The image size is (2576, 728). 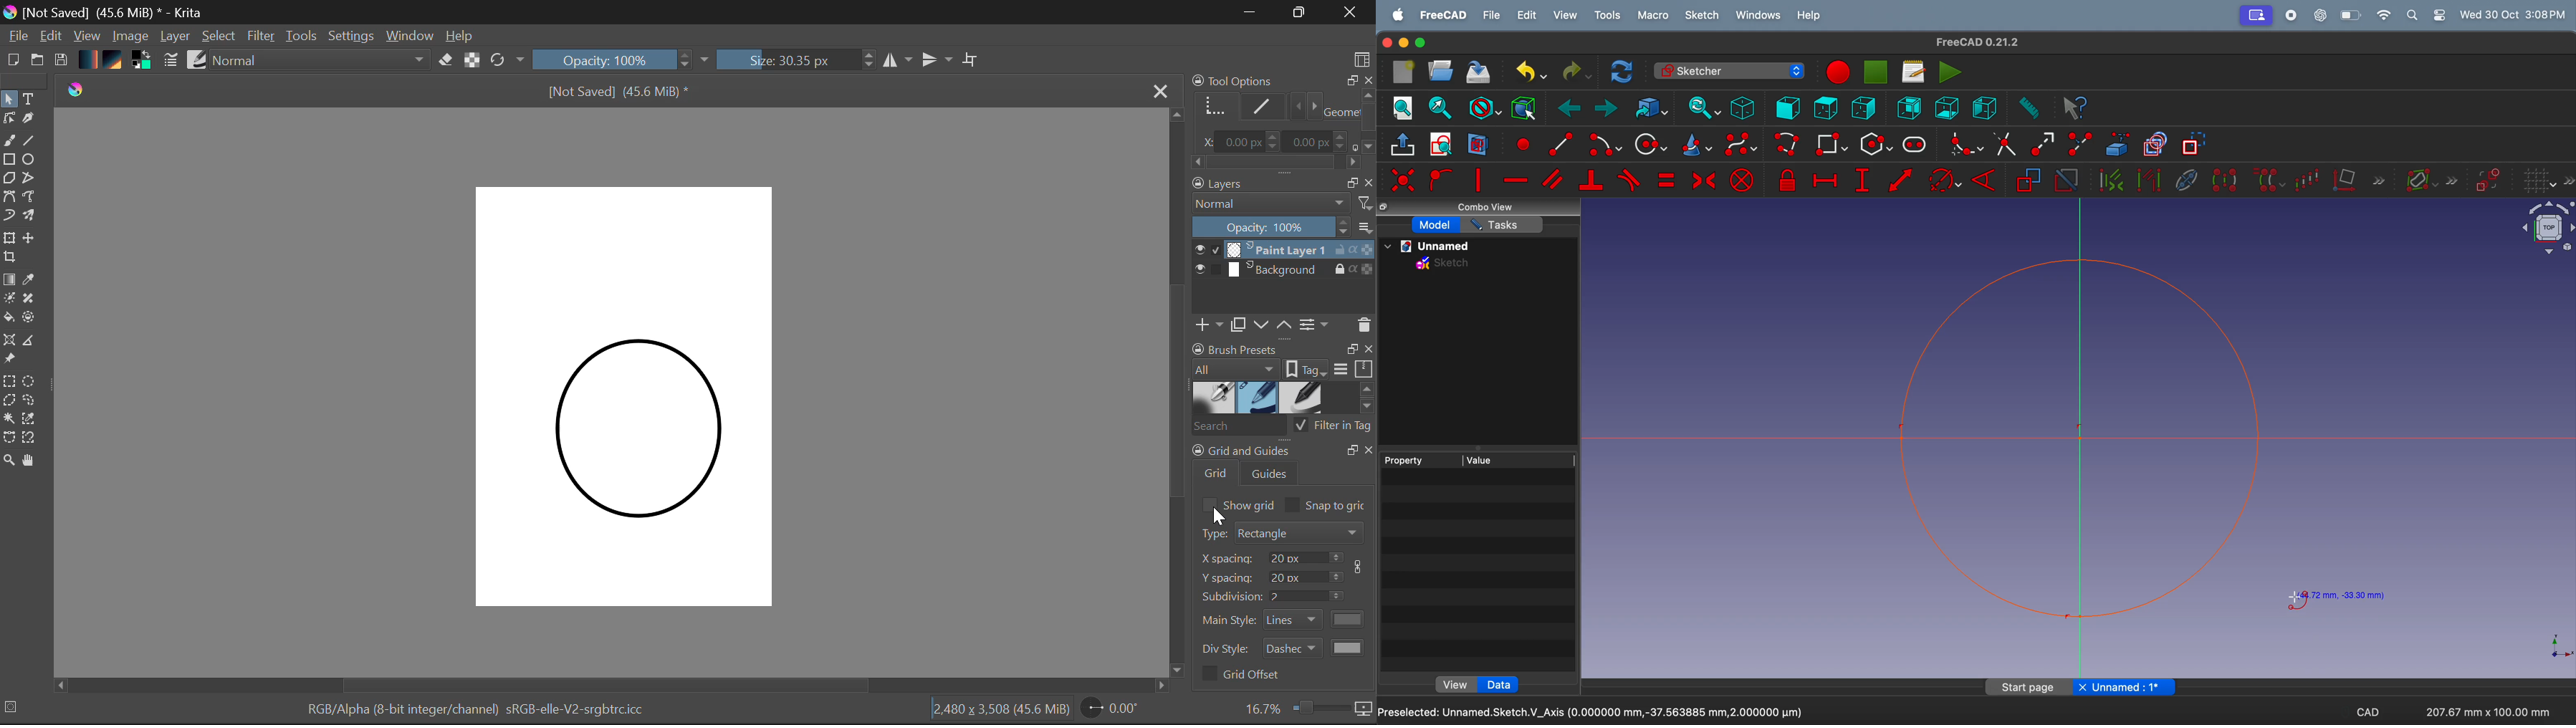 What do you see at coordinates (619, 90) in the screenshot?
I see `File Name & Size` at bounding box center [619, 90].